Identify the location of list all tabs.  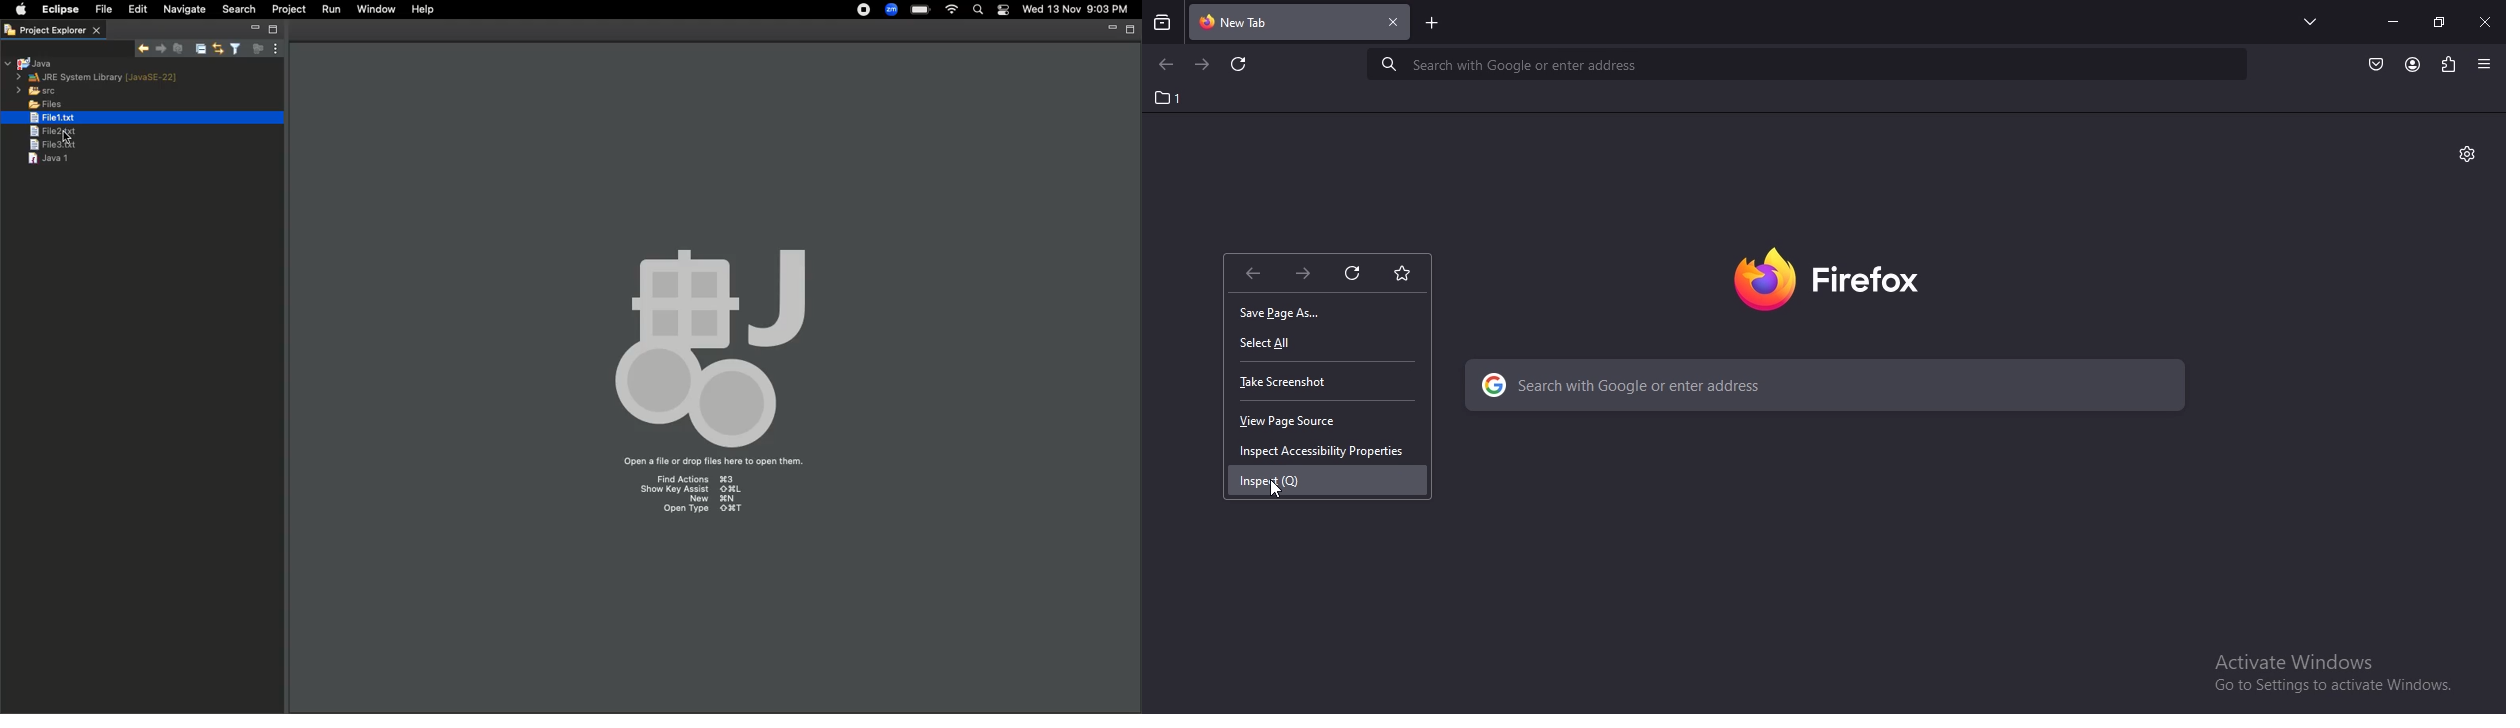
(2305, 21).